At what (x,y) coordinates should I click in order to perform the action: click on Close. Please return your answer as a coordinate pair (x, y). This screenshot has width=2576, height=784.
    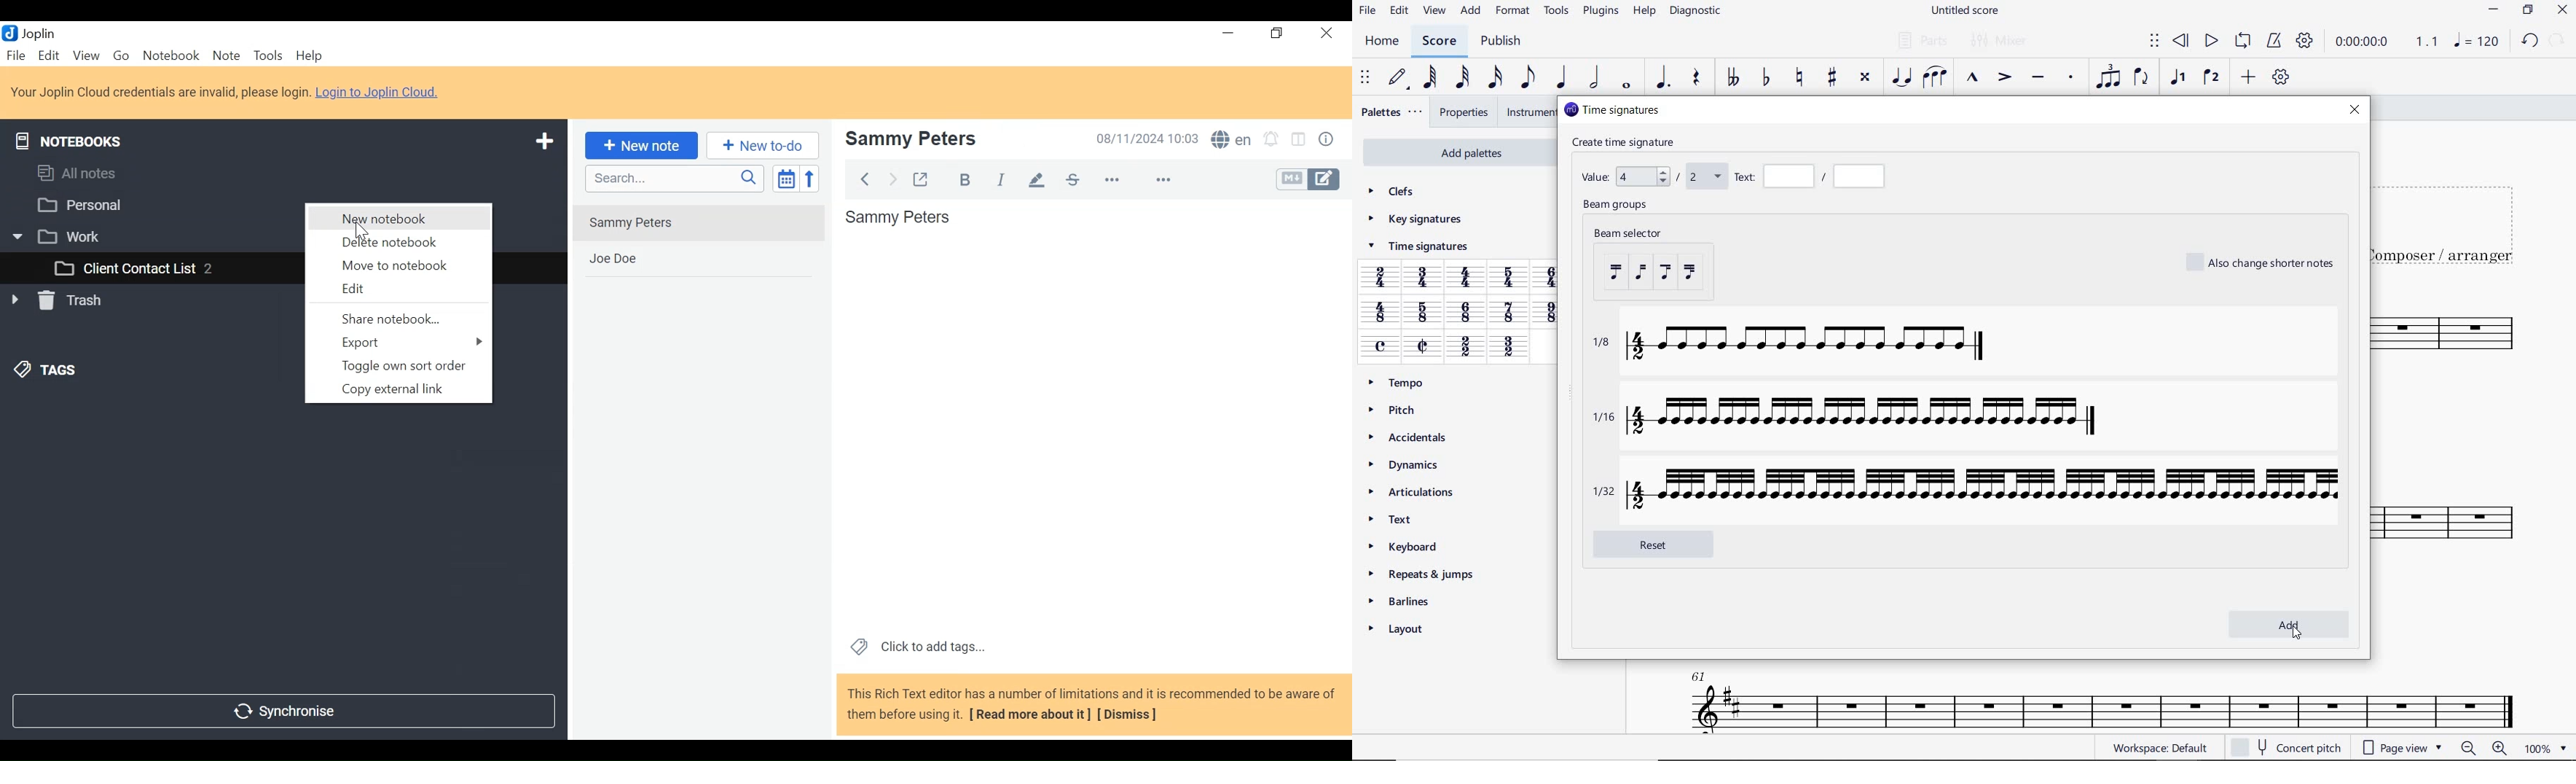
    Looking at the image, I should click on (1327, 32).